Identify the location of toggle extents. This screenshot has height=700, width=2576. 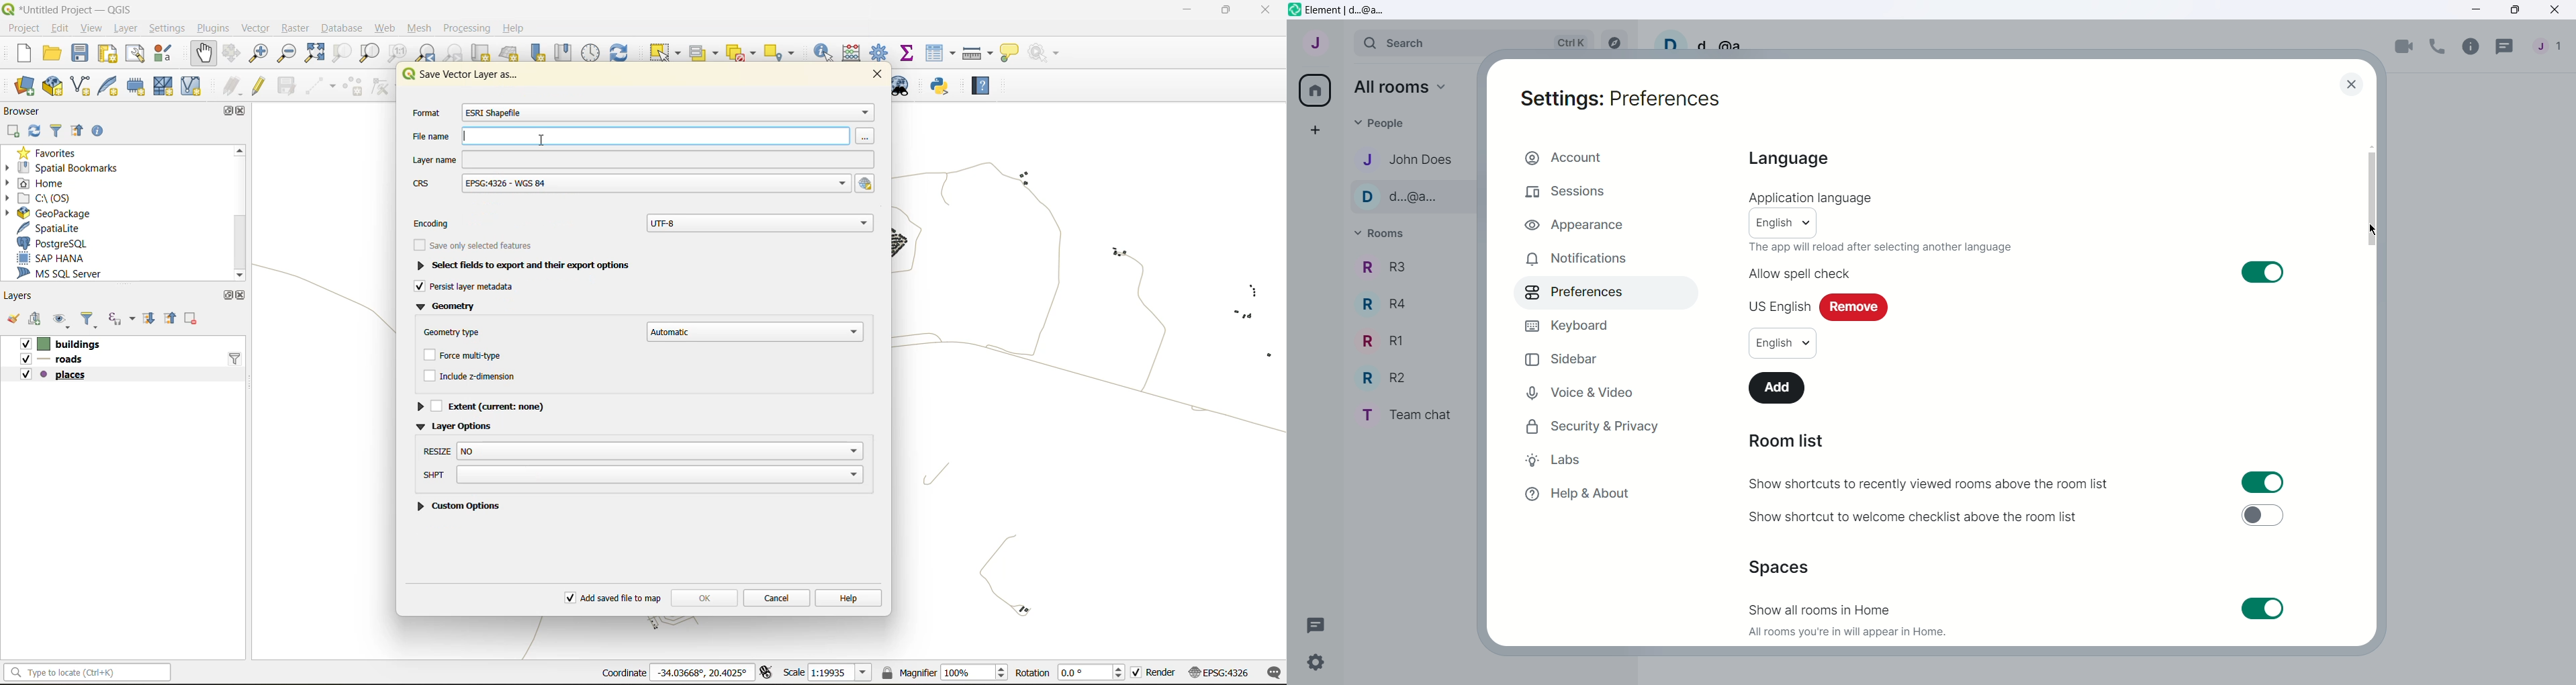
(767, 672).